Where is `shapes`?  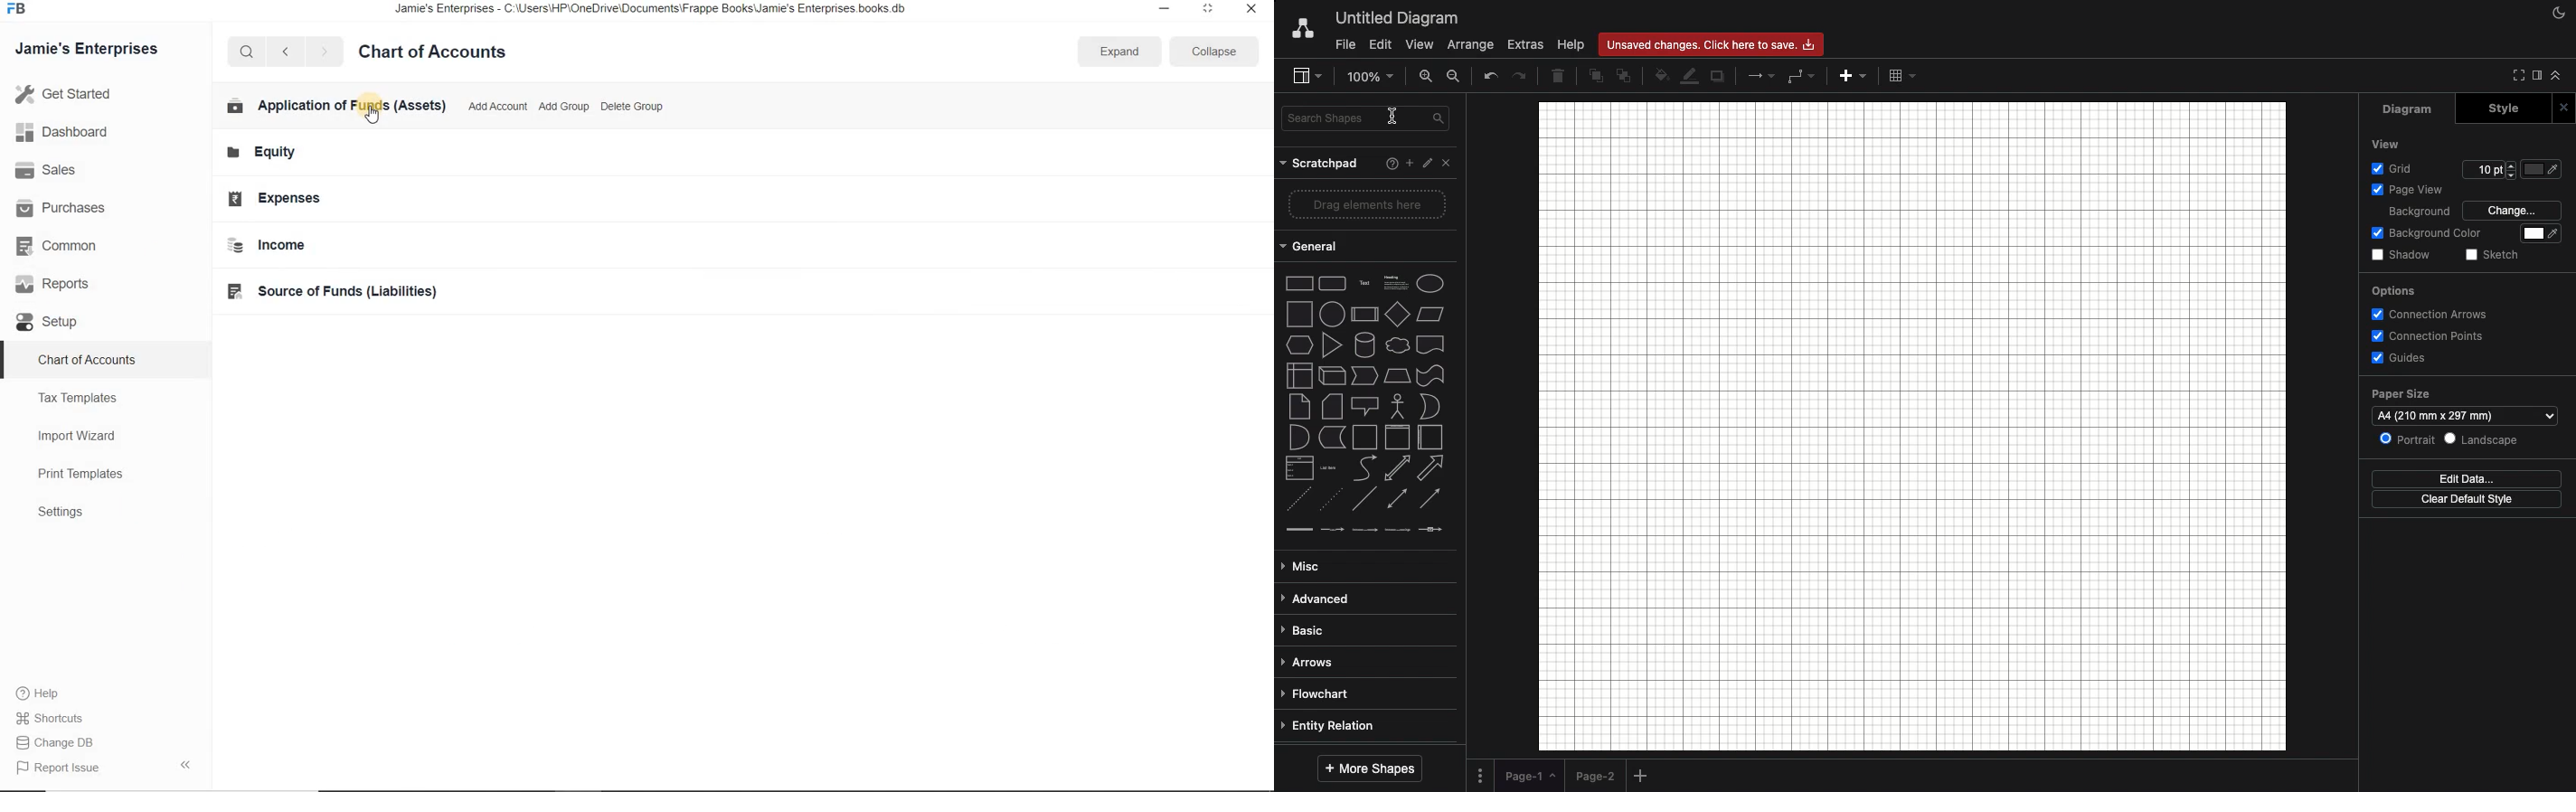
shapes is located at coordinates (1371, 437).